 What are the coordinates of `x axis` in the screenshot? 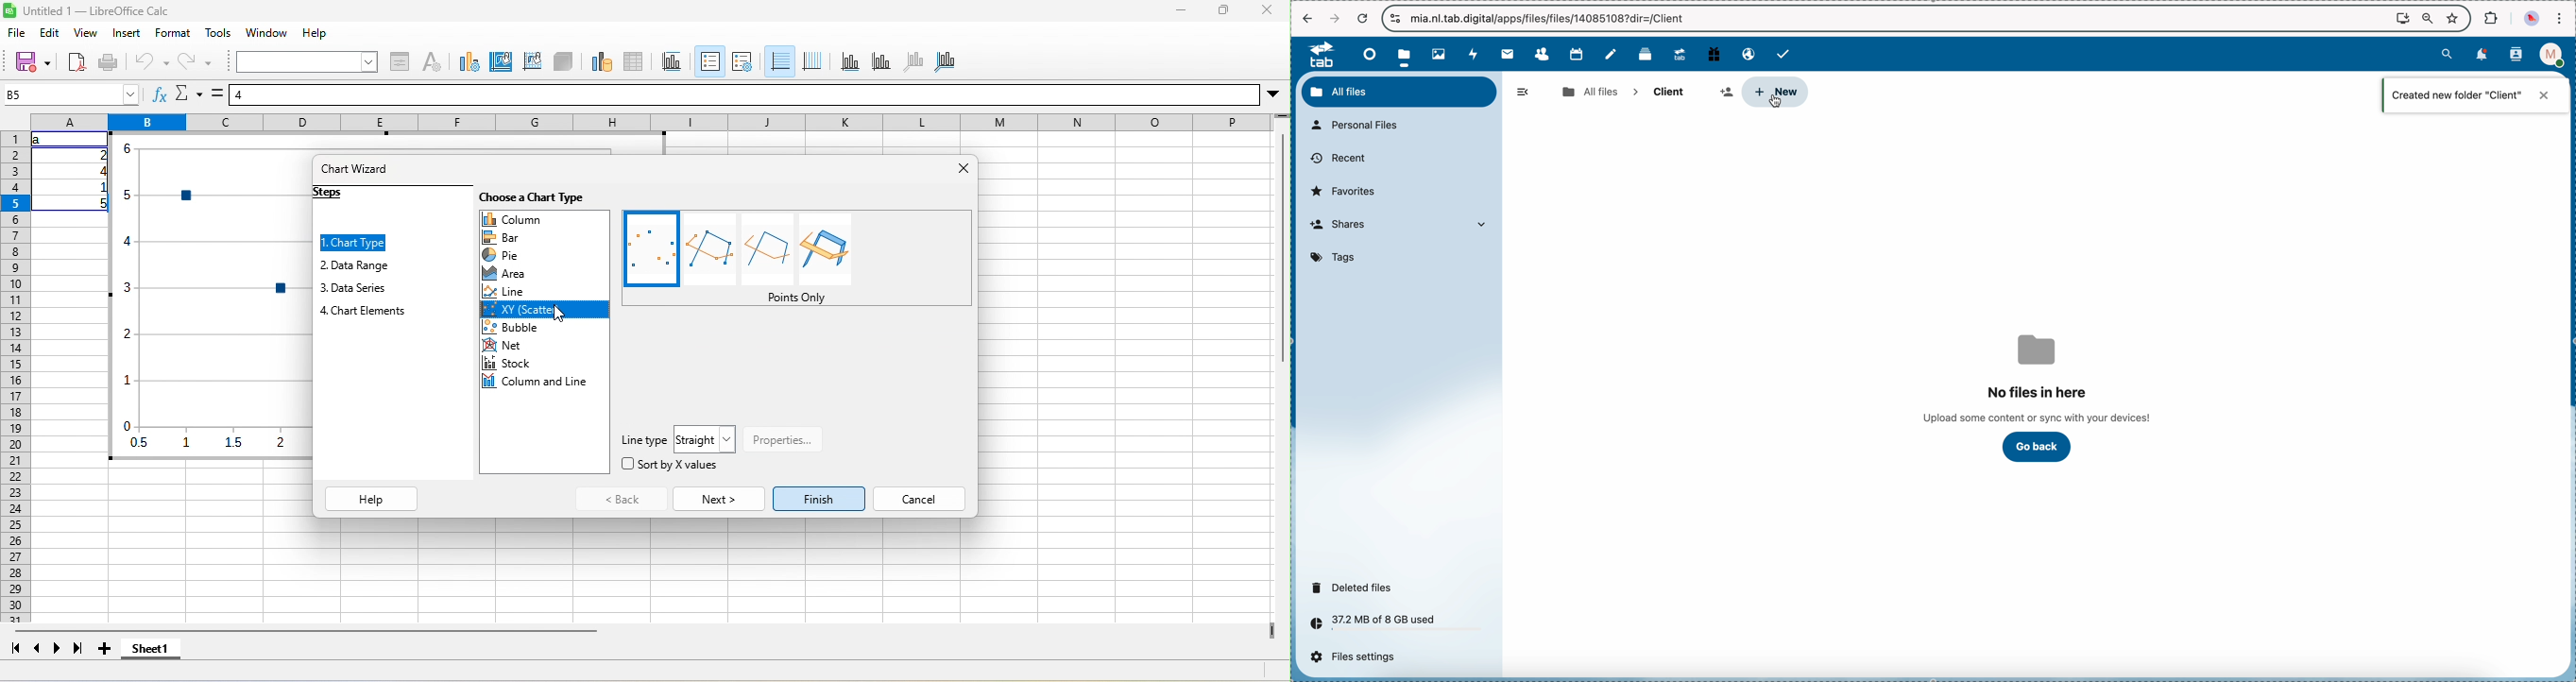 It's located at (850, 63).